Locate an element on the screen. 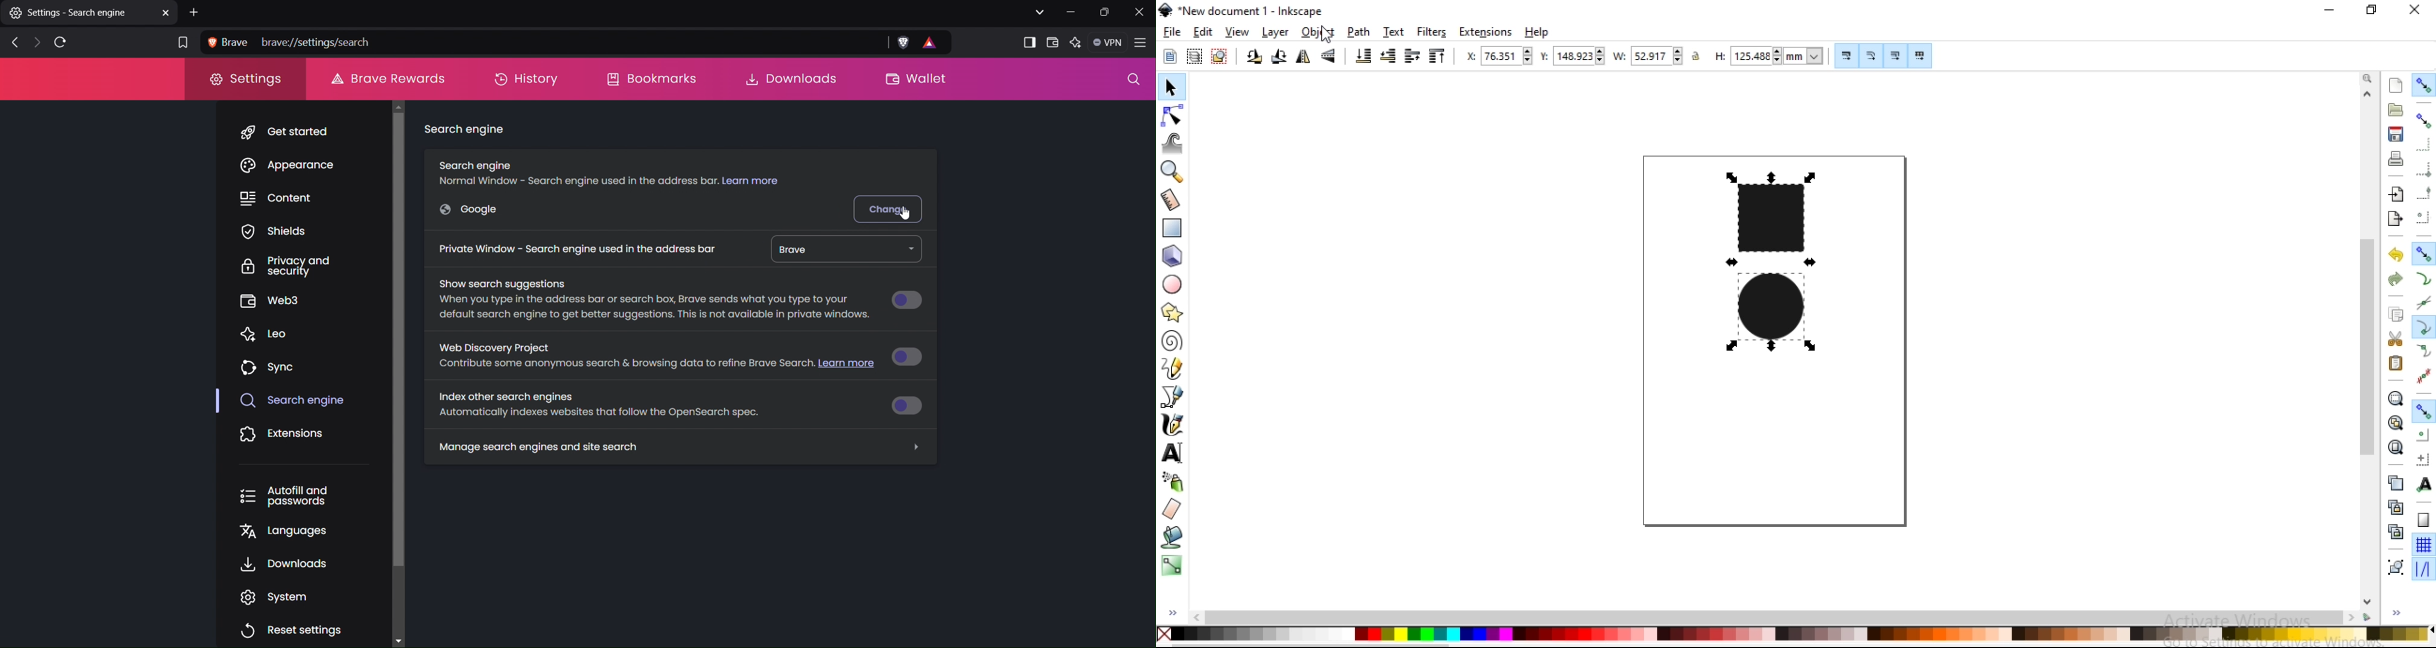  close is located at coordinates (2414, 10).